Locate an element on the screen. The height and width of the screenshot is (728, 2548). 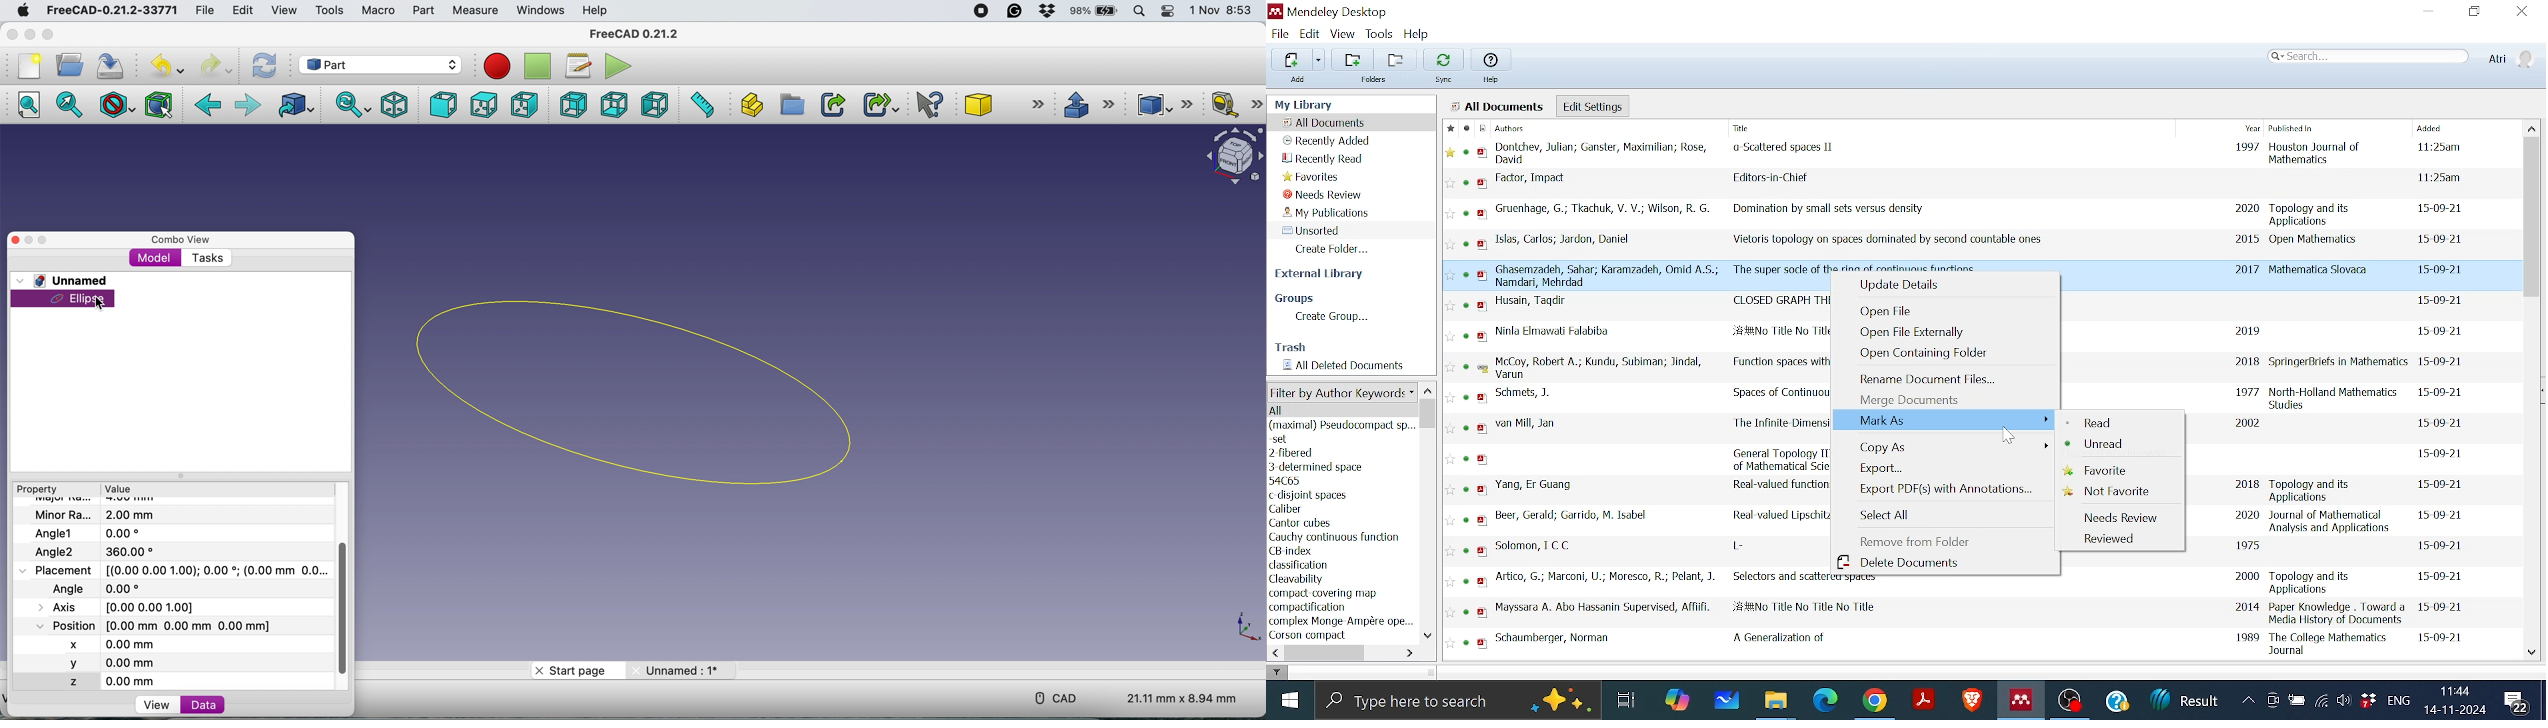
file is located at coordinates (202, 9).